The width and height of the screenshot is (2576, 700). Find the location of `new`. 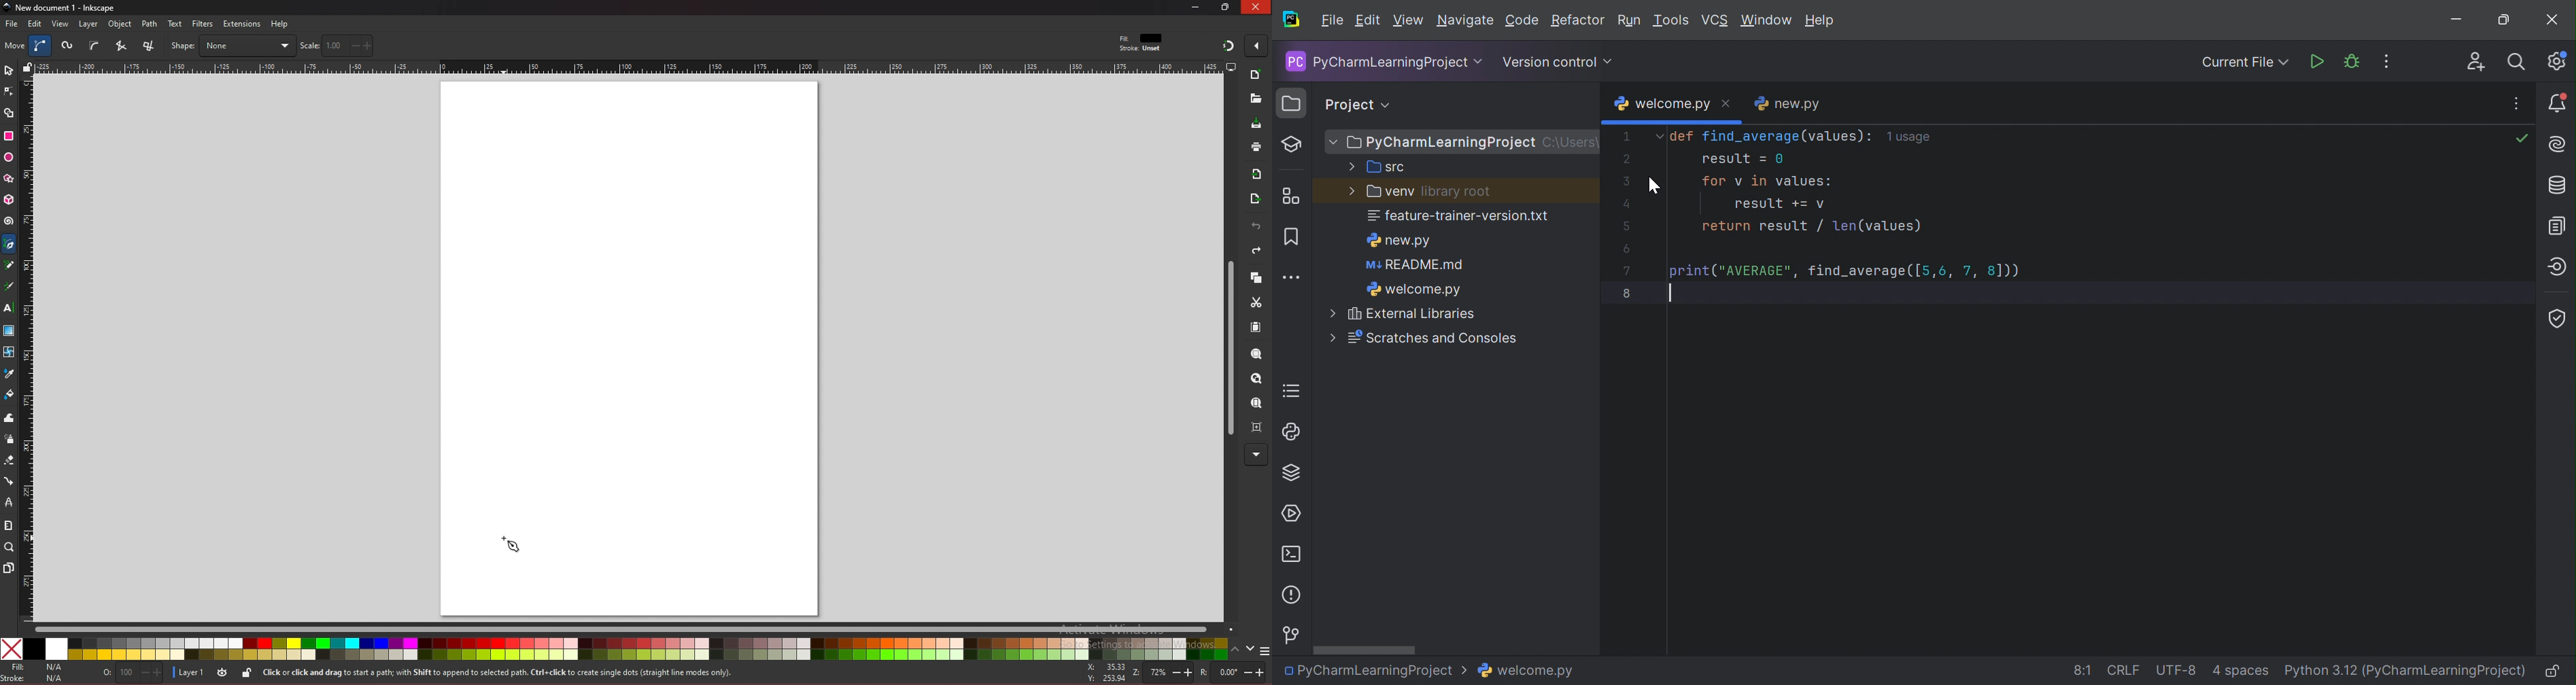

new is located at coordinates (1257, 76).